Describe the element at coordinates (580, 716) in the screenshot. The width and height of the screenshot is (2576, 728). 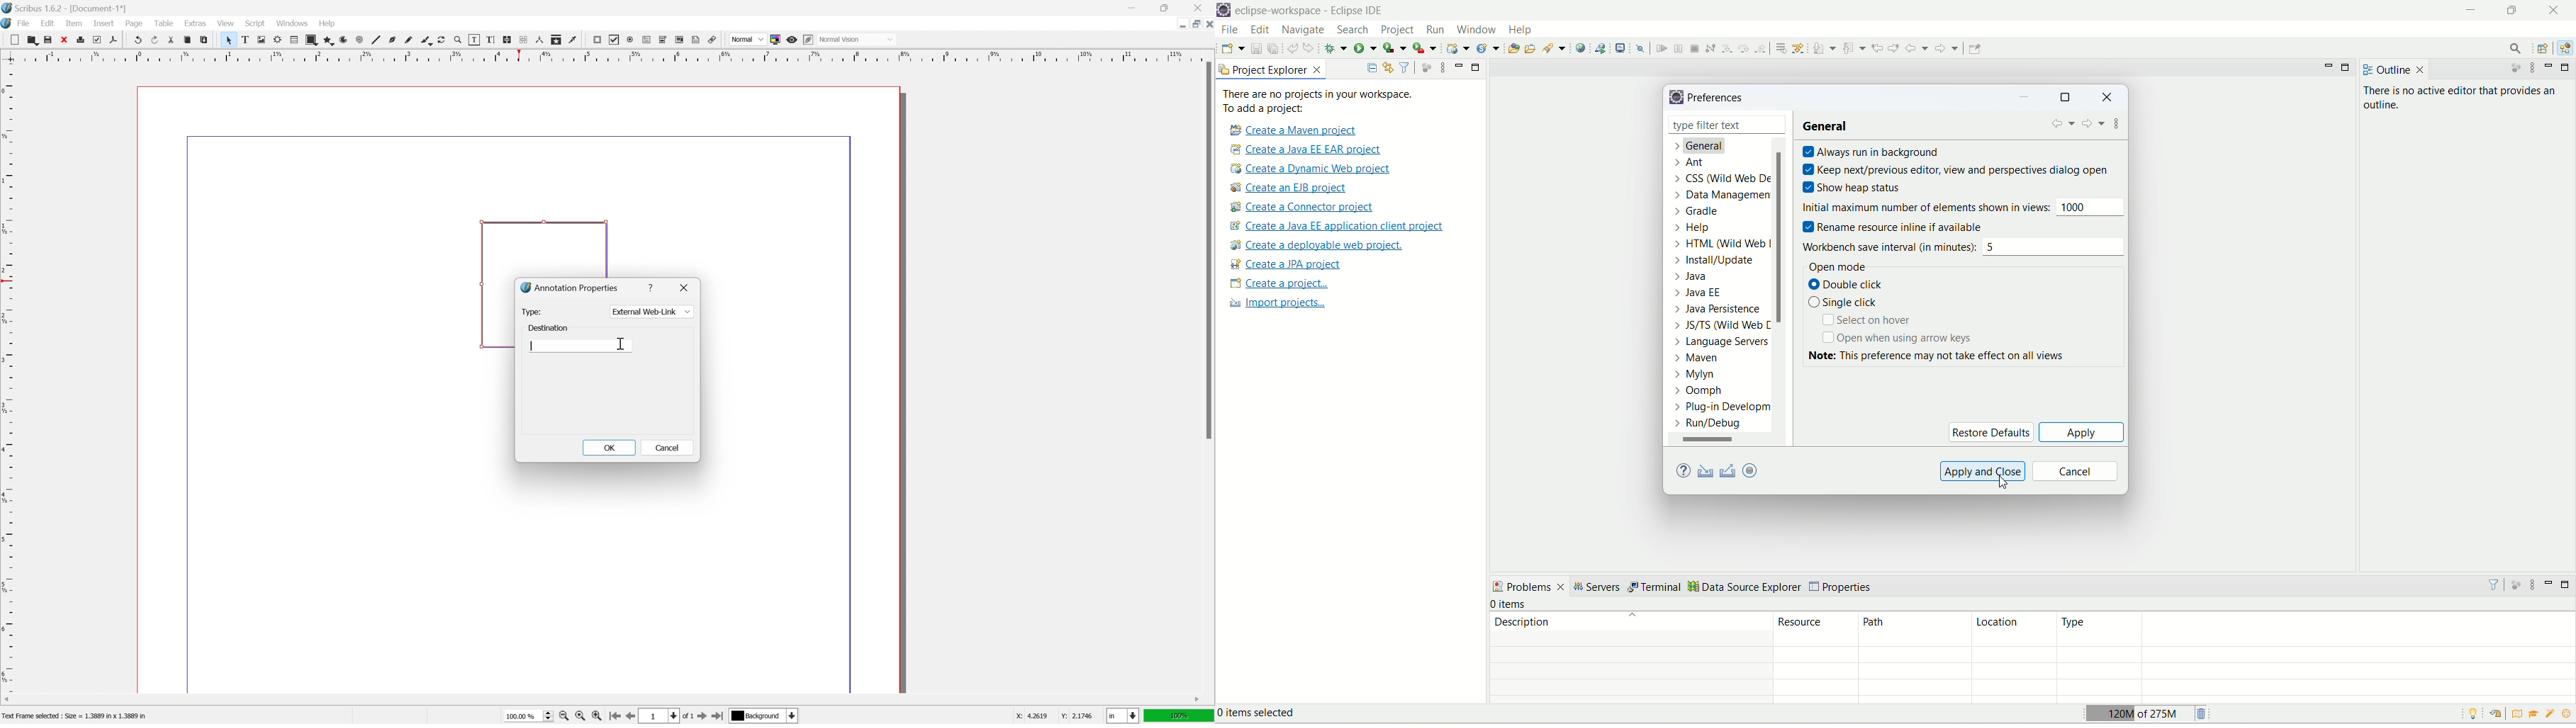
I see `zoom to 100%` at that location.